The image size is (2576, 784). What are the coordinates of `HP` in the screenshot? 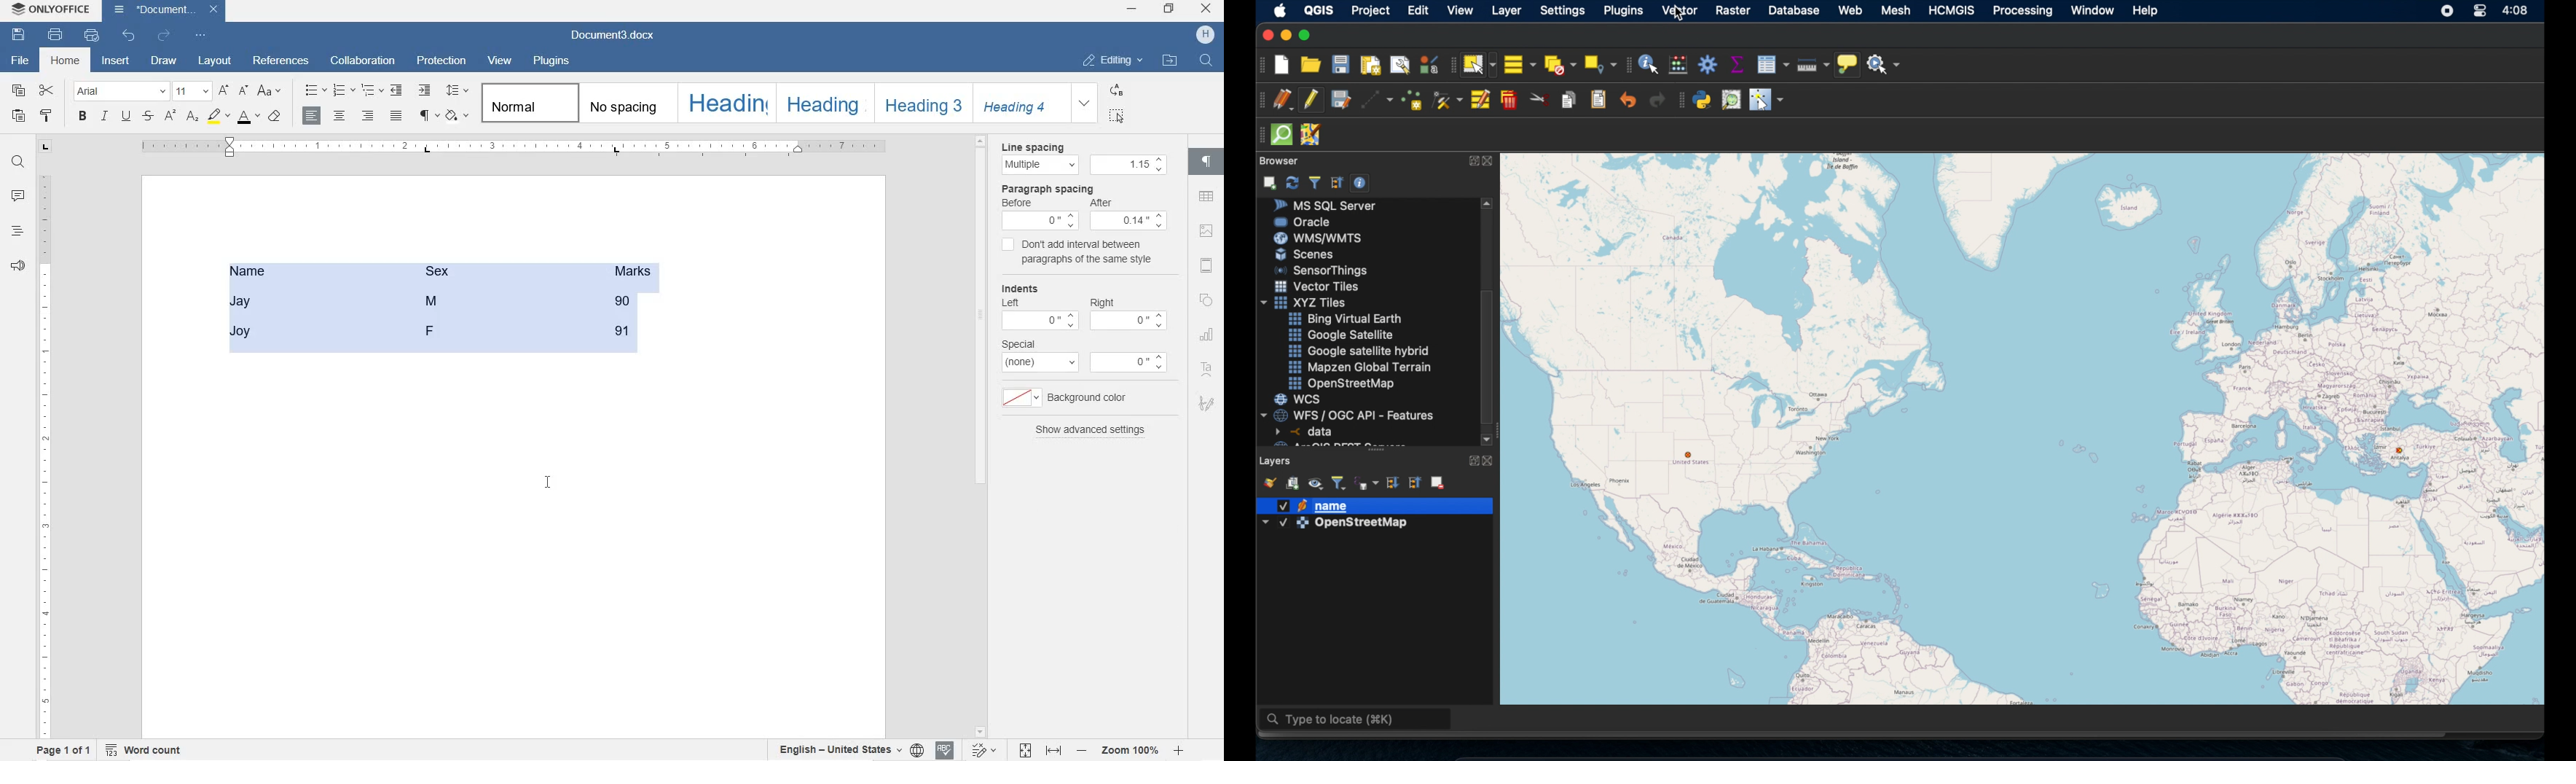 It's located at (1207, 34).